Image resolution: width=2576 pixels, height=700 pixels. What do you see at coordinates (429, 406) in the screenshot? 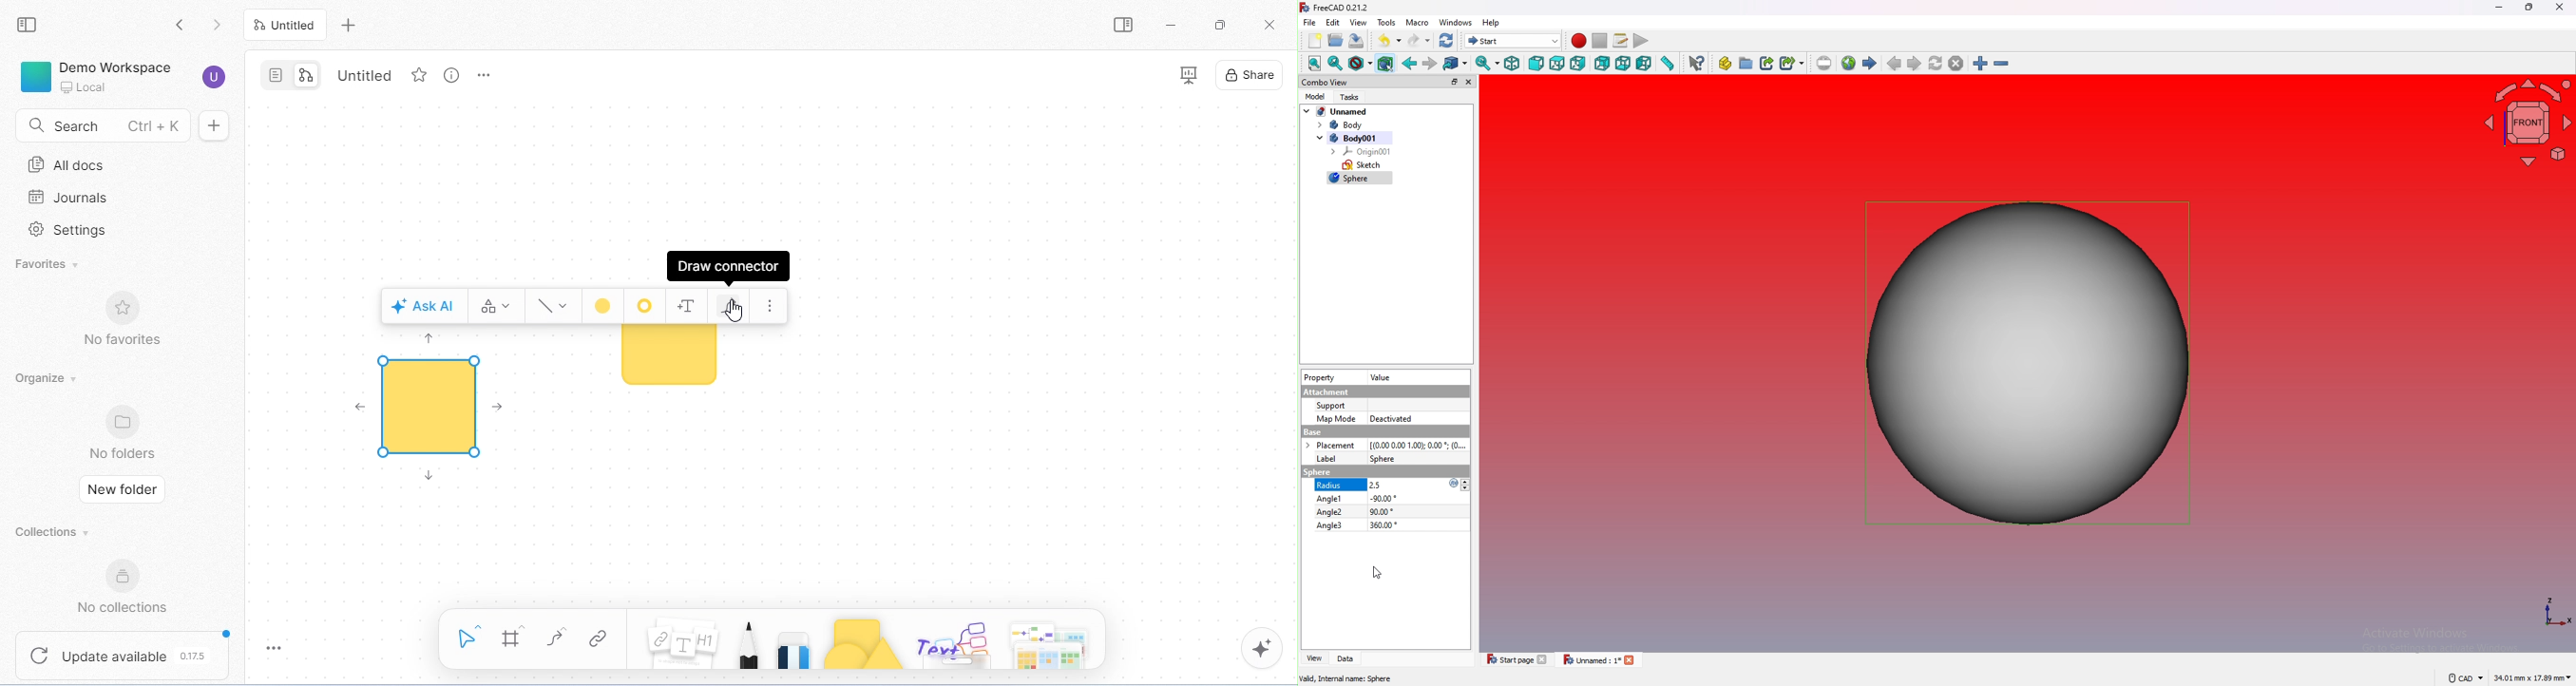
I see `shape` at bounding box center [429, 406].